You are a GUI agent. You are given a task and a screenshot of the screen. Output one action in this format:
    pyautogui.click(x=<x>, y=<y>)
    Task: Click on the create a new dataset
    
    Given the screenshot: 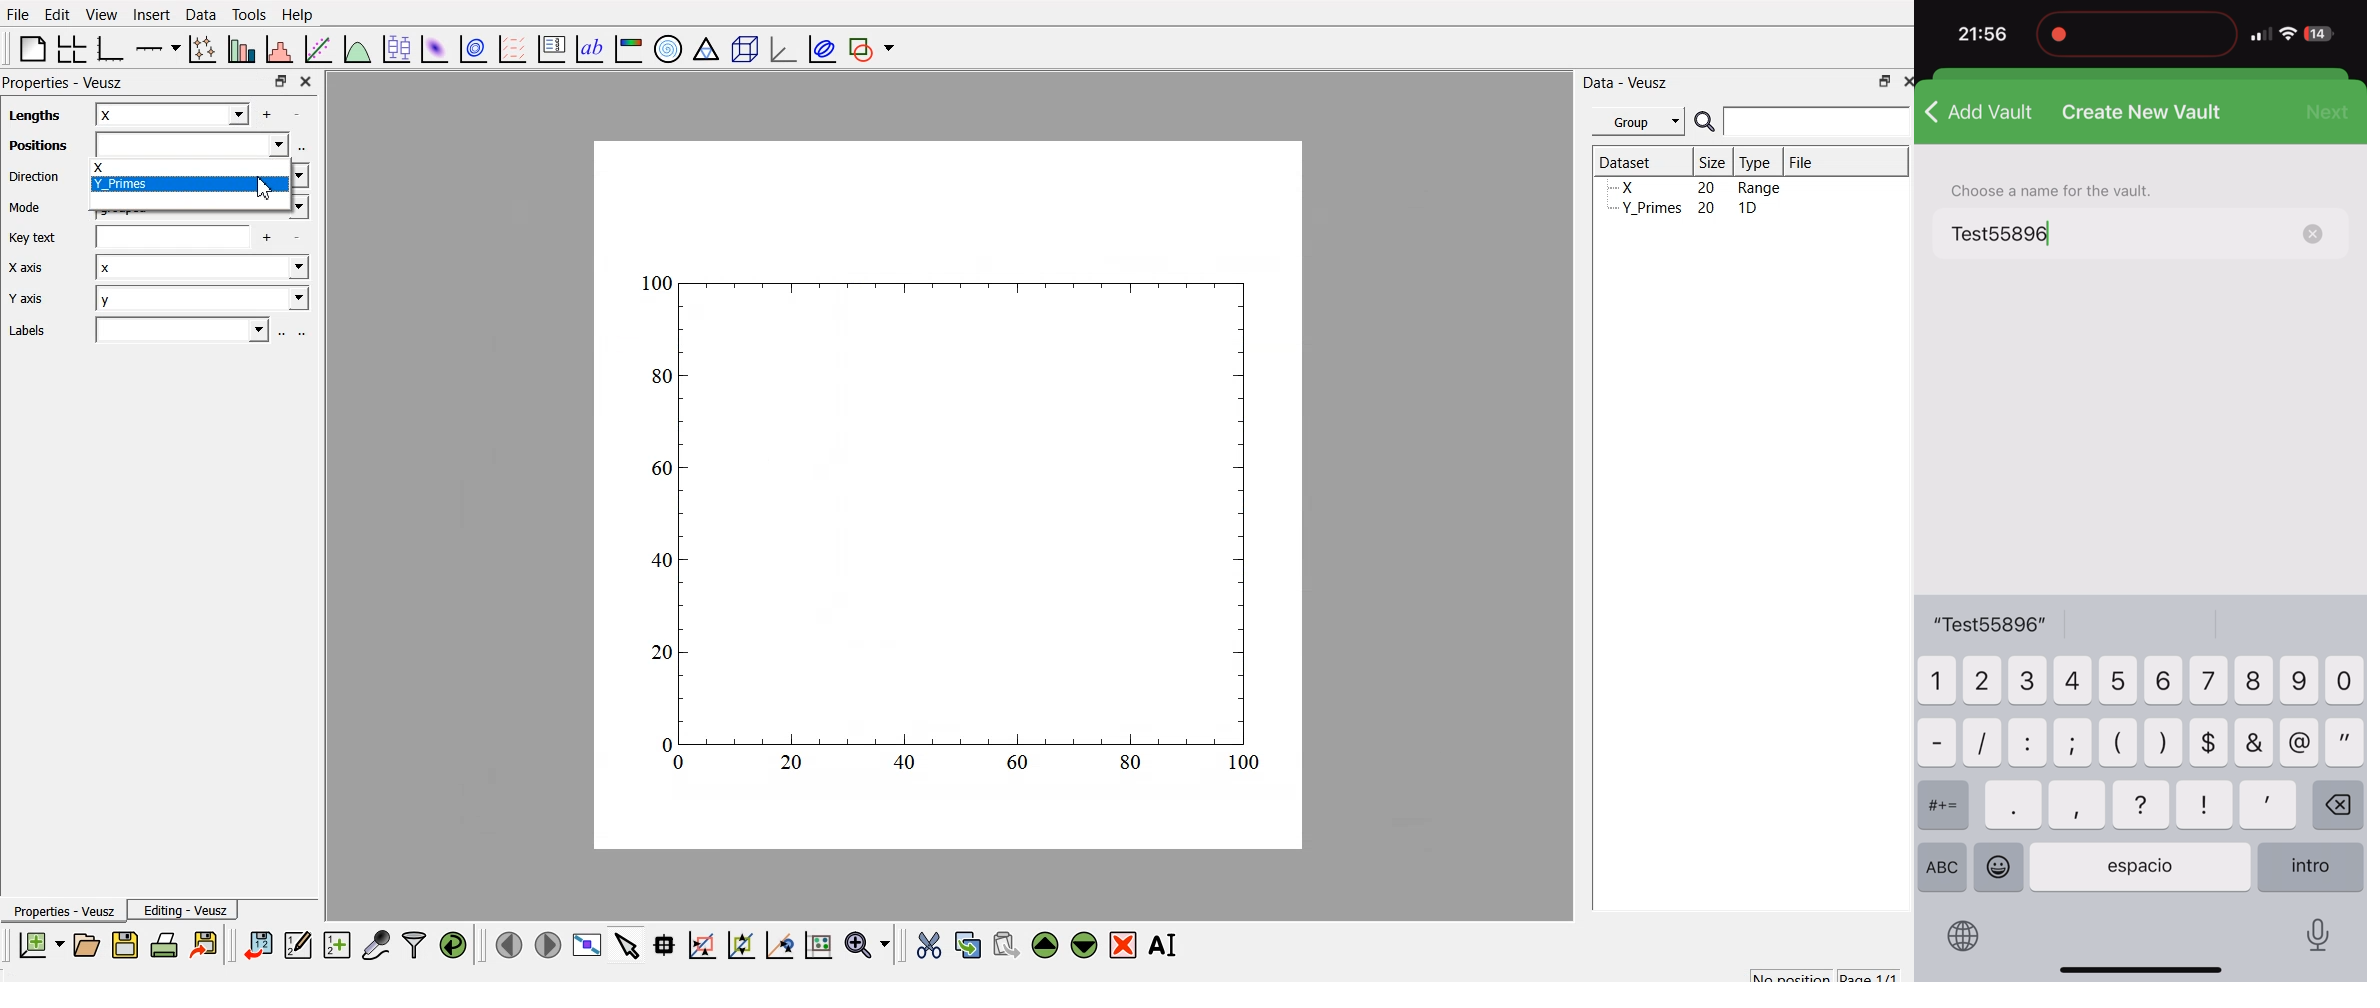 What is the action you would take?
    pyautogui.click(x=337, y=947)
    